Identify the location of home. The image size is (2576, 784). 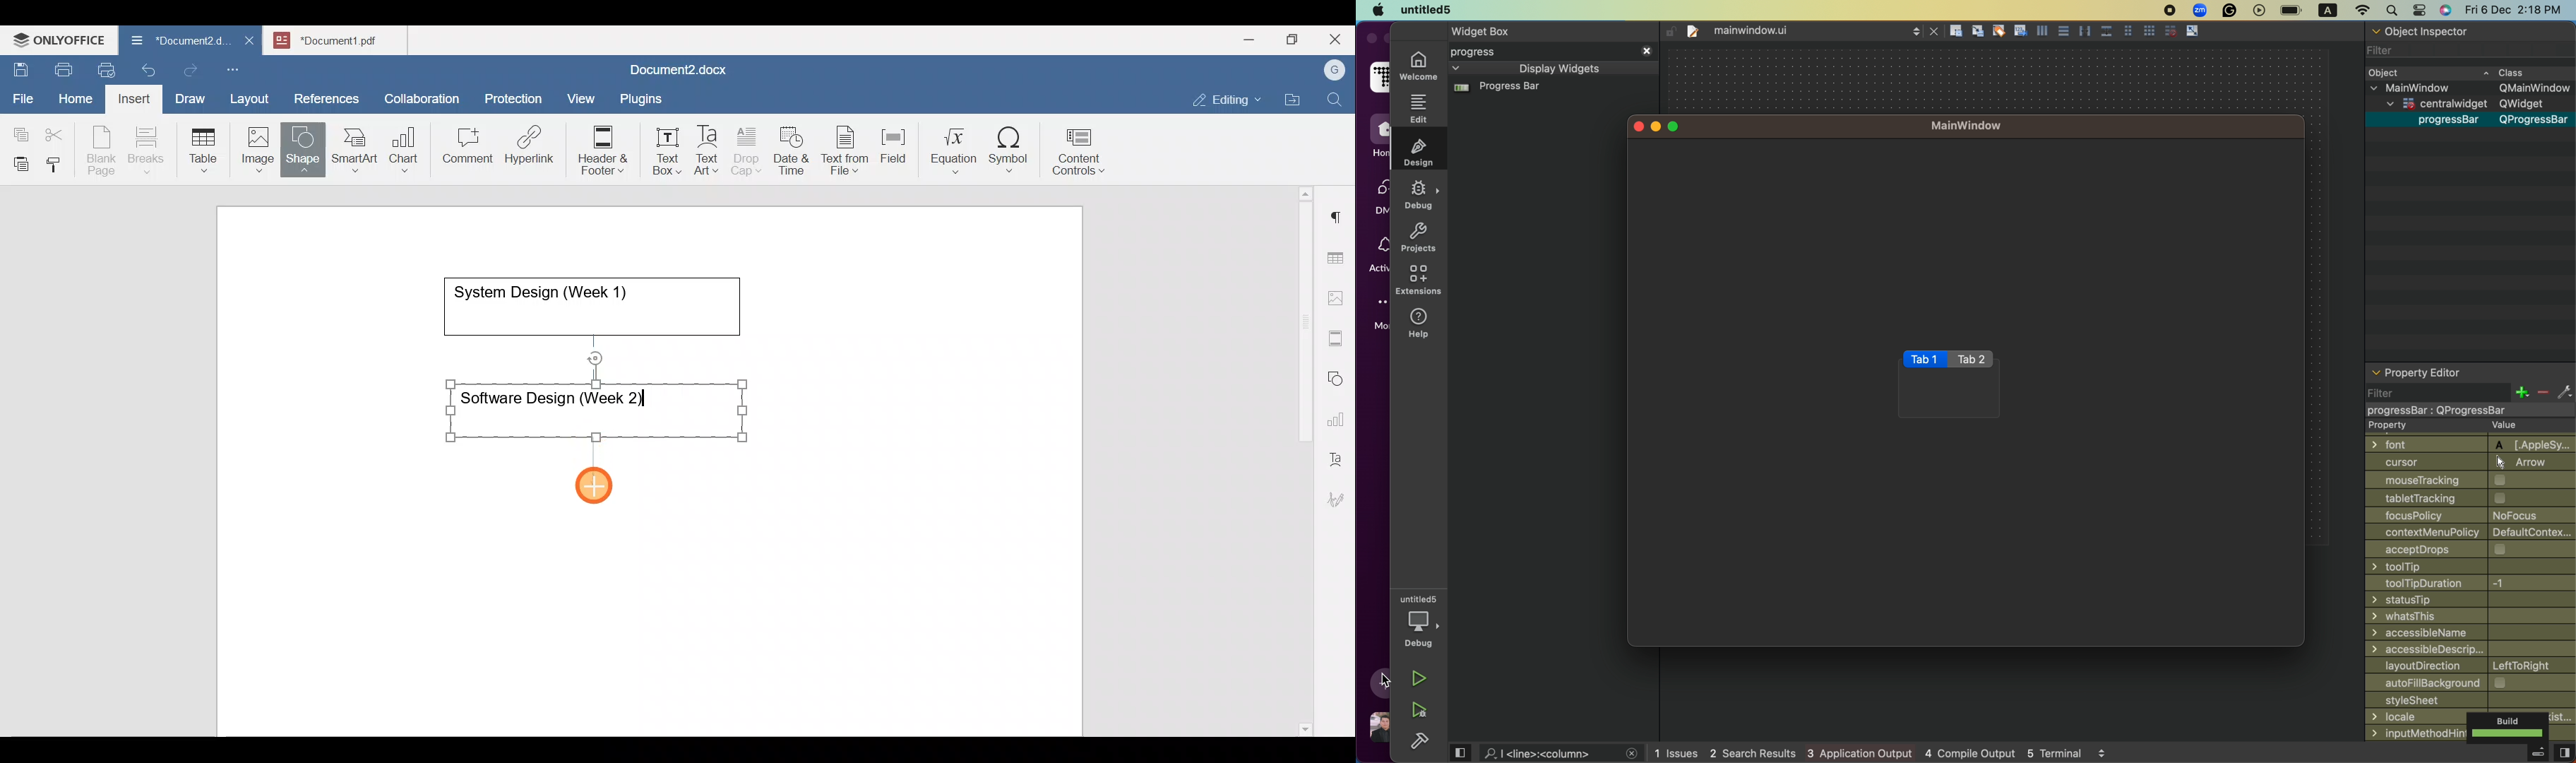
(1418, 67).